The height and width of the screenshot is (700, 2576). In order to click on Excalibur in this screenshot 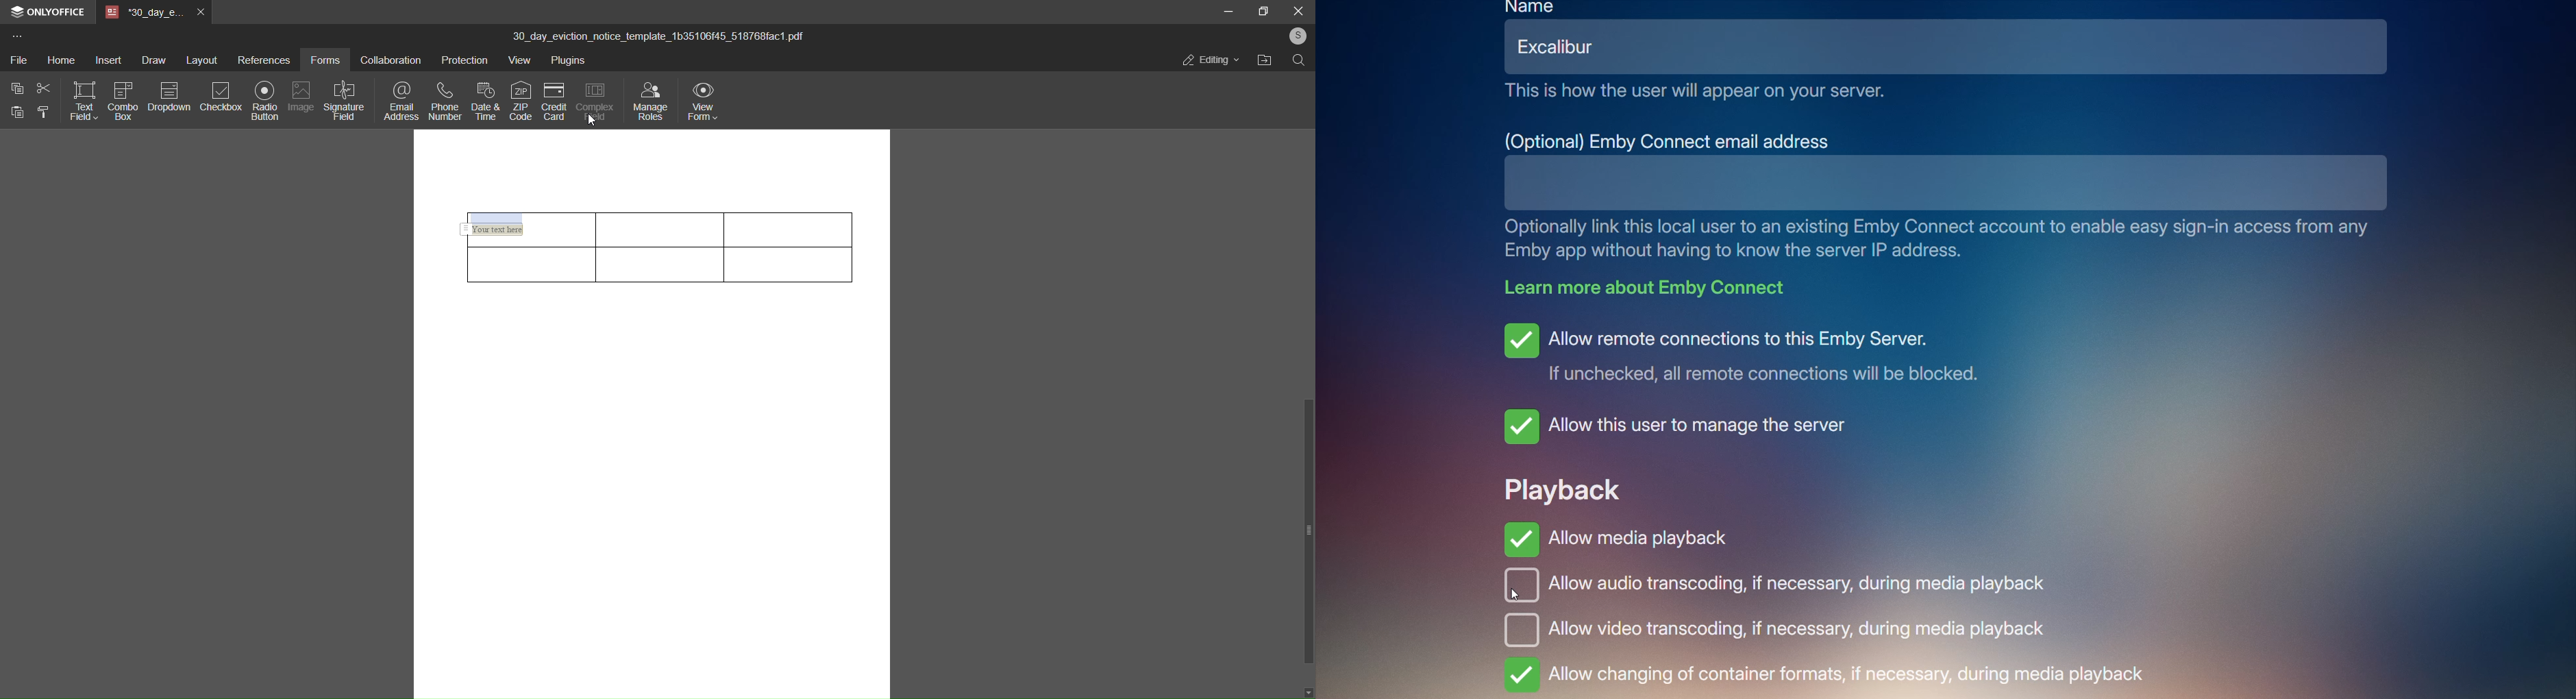, I will do `click(1566, 47)`.